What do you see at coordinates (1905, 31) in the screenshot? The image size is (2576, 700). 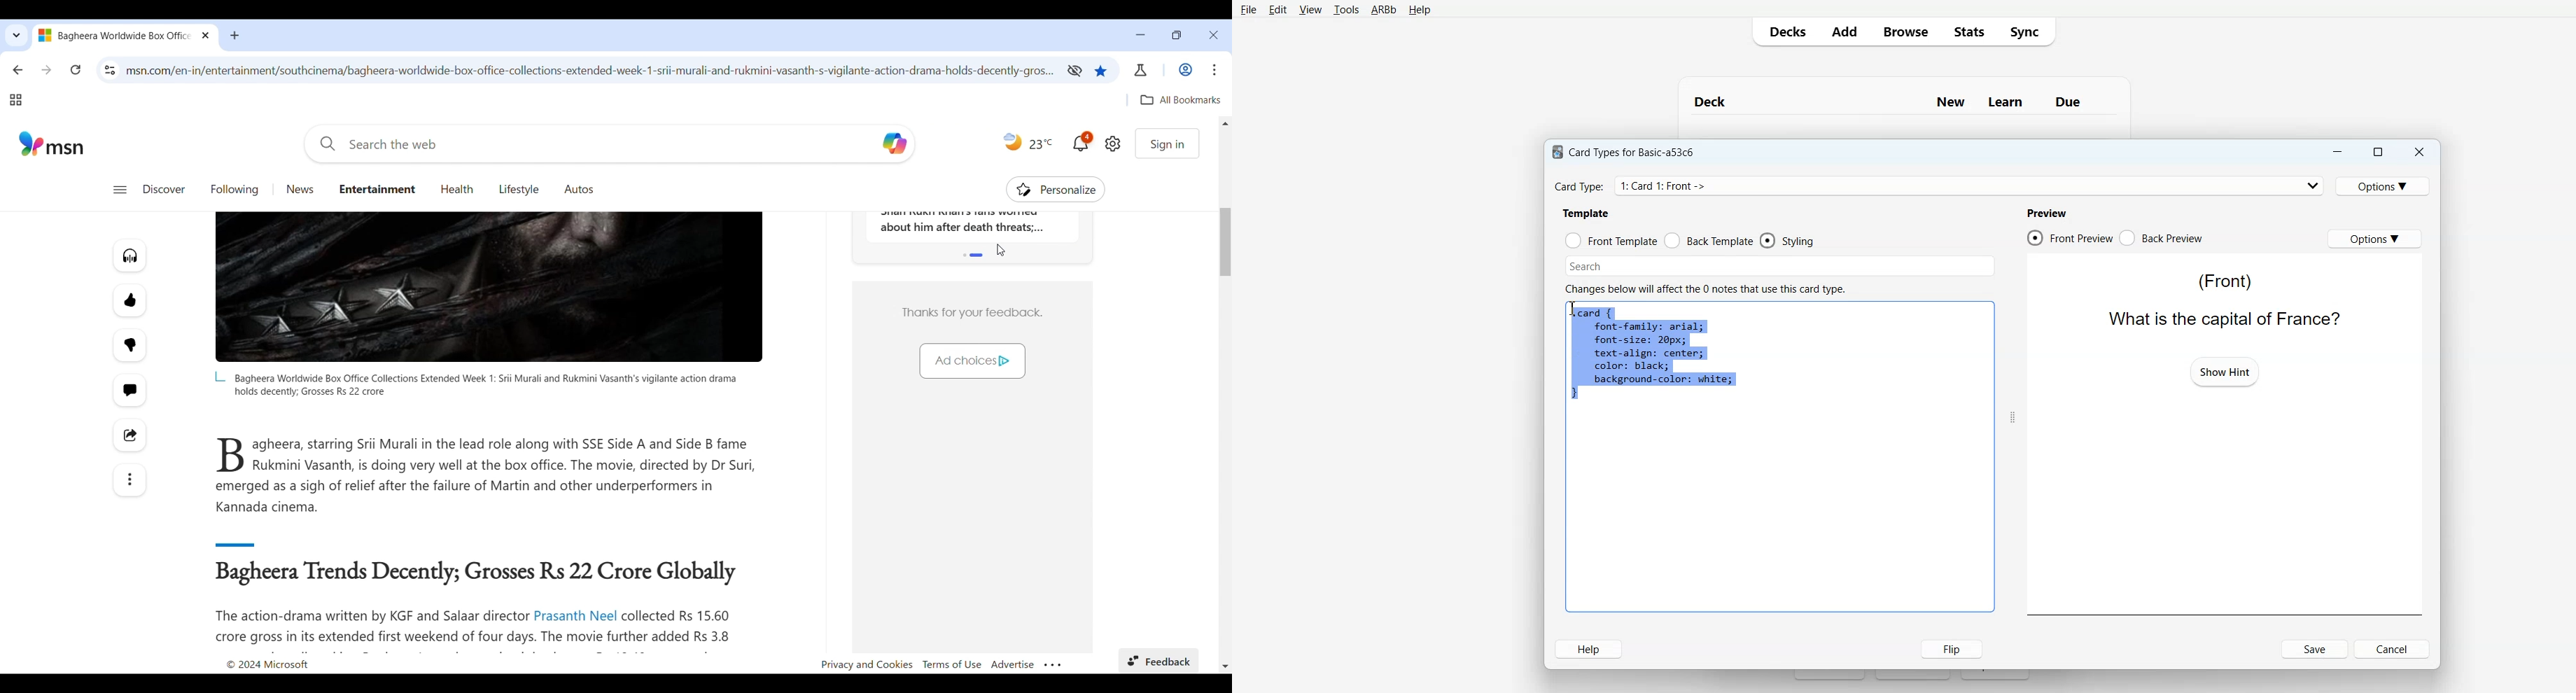 I see `Browse` at bounding box center [1905, 31].